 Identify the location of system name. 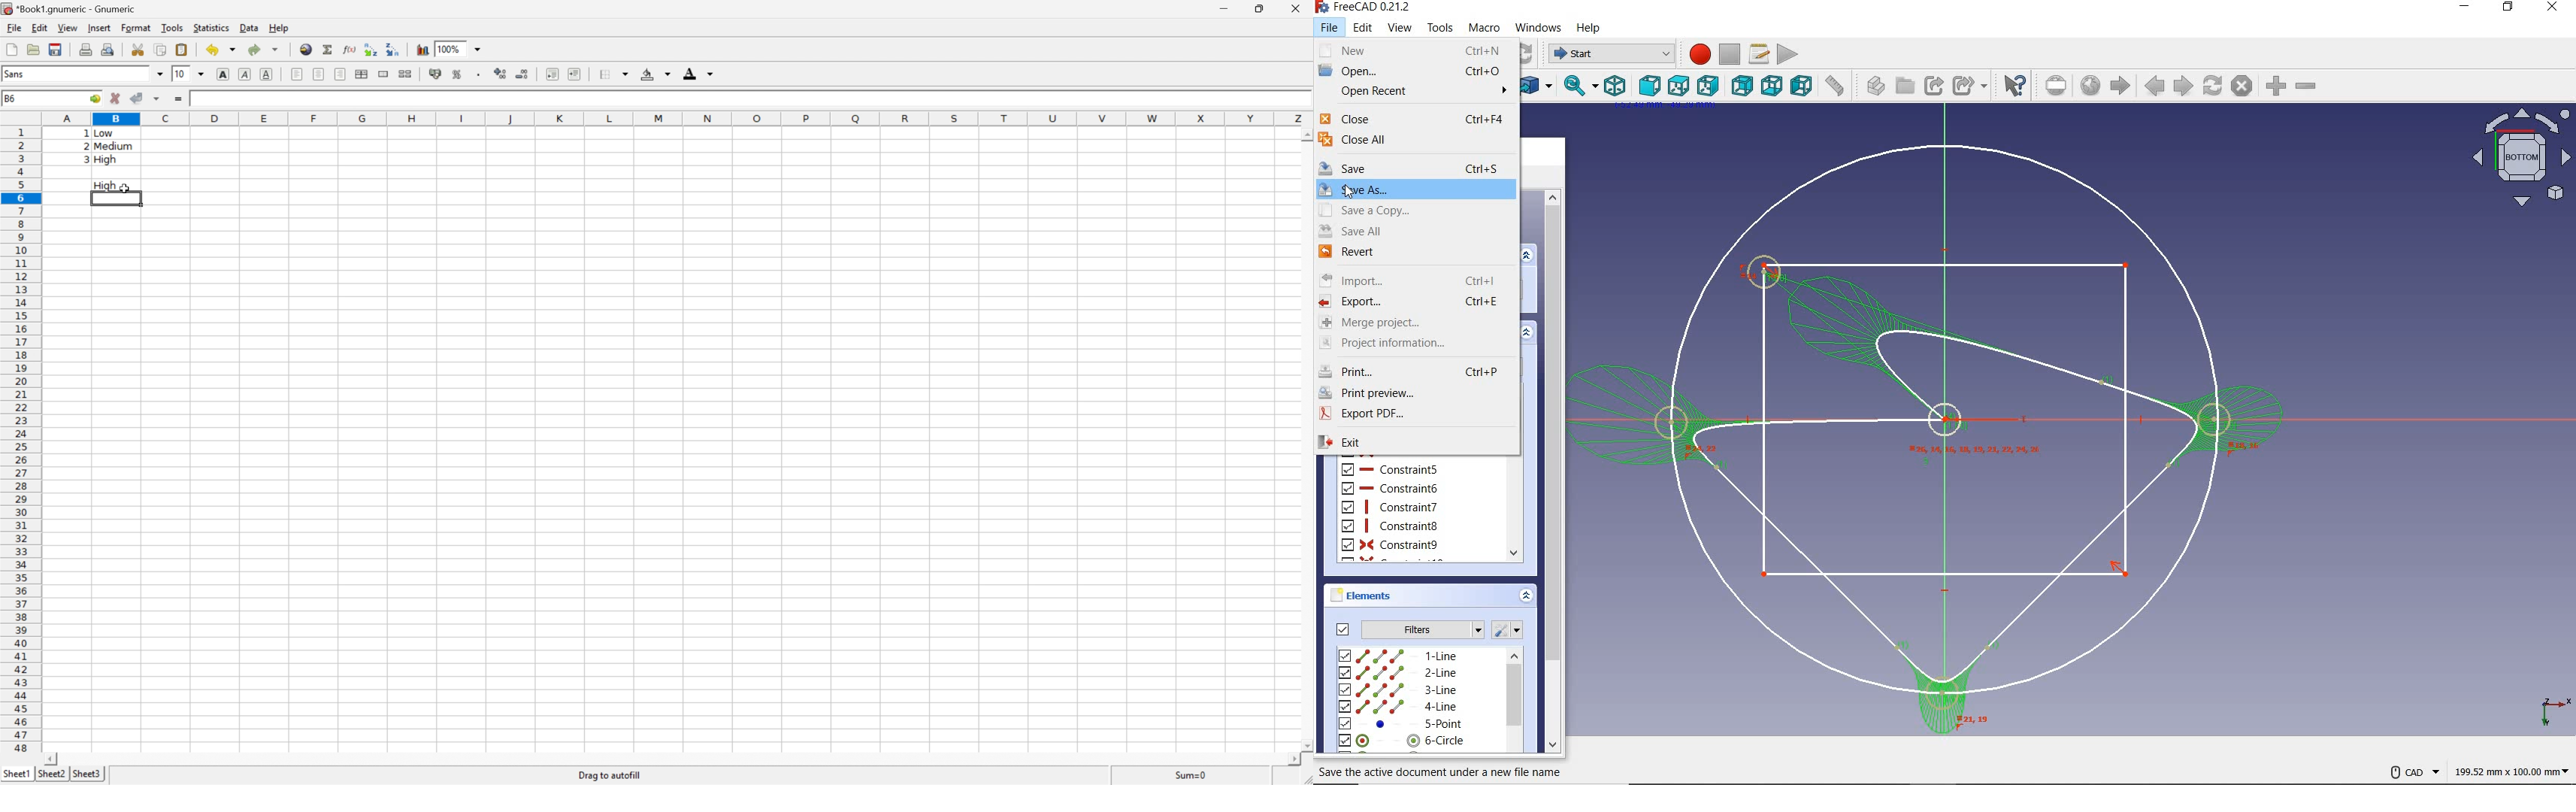
(1364, 7).